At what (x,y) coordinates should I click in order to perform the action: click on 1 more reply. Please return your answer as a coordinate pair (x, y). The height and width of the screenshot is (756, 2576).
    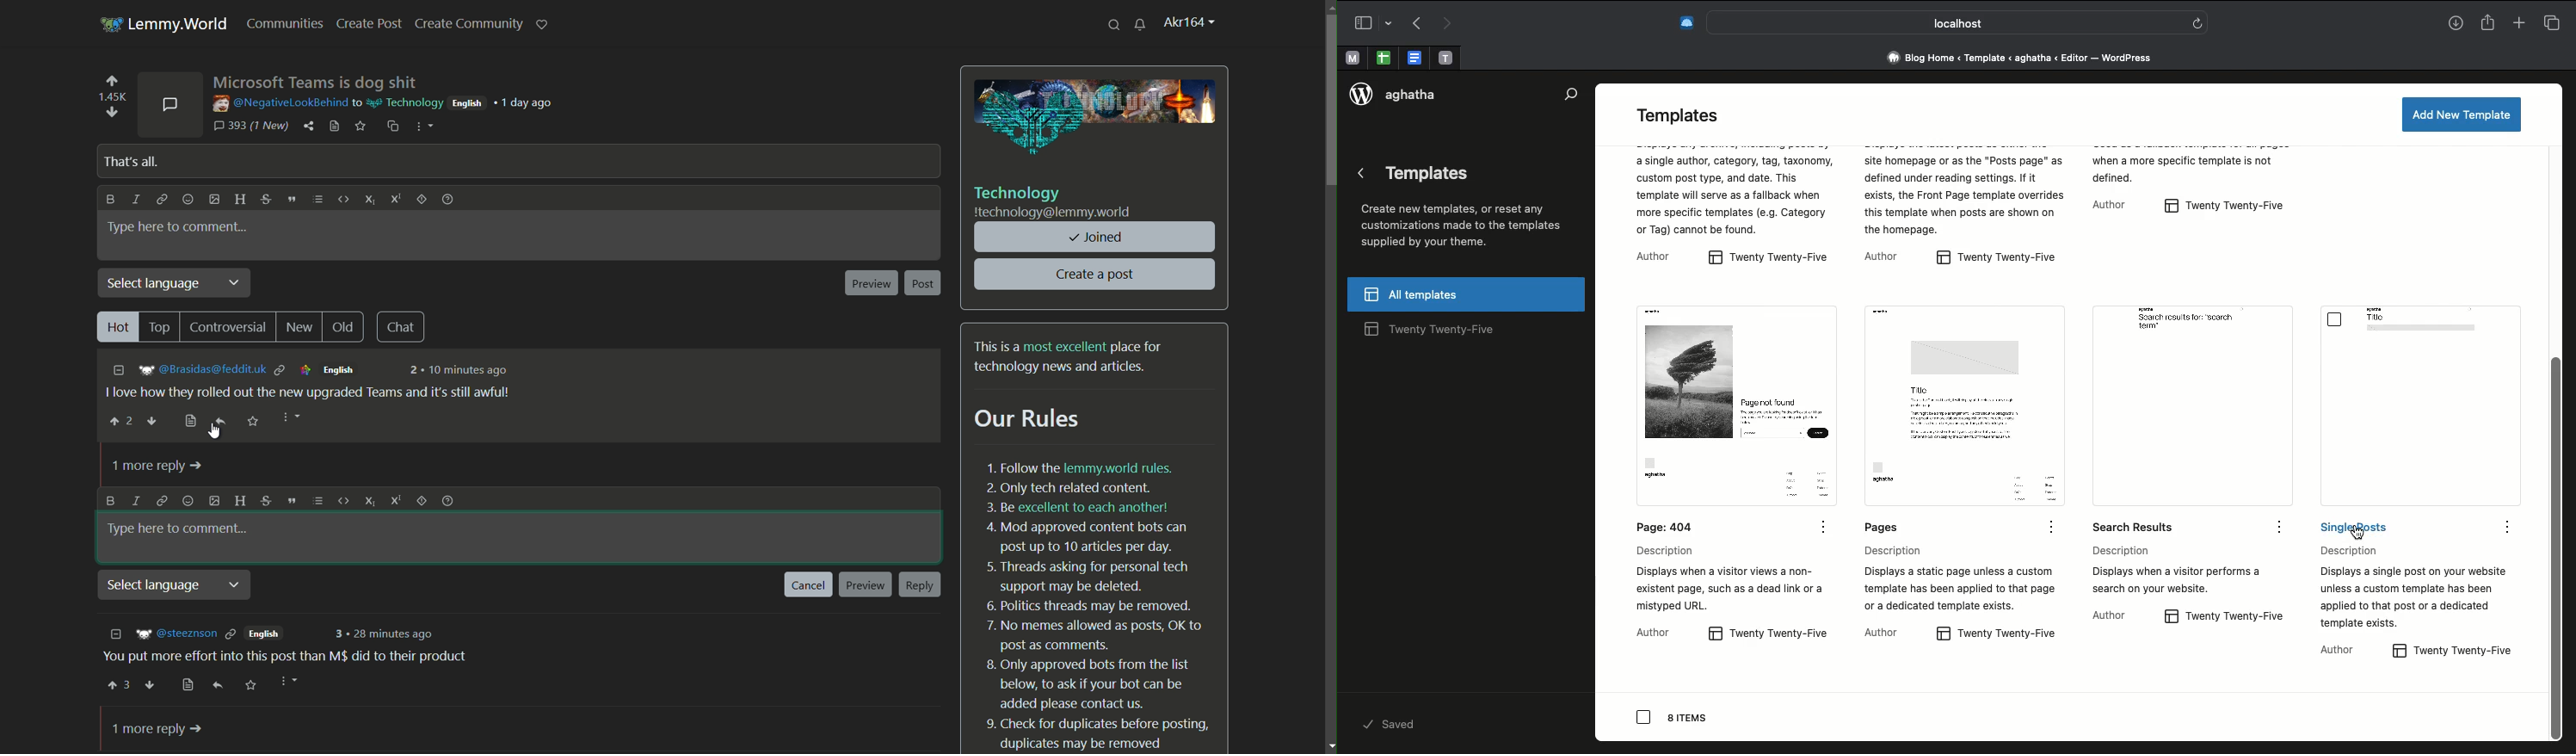
    Looking at the image, I should click on (158, 467).